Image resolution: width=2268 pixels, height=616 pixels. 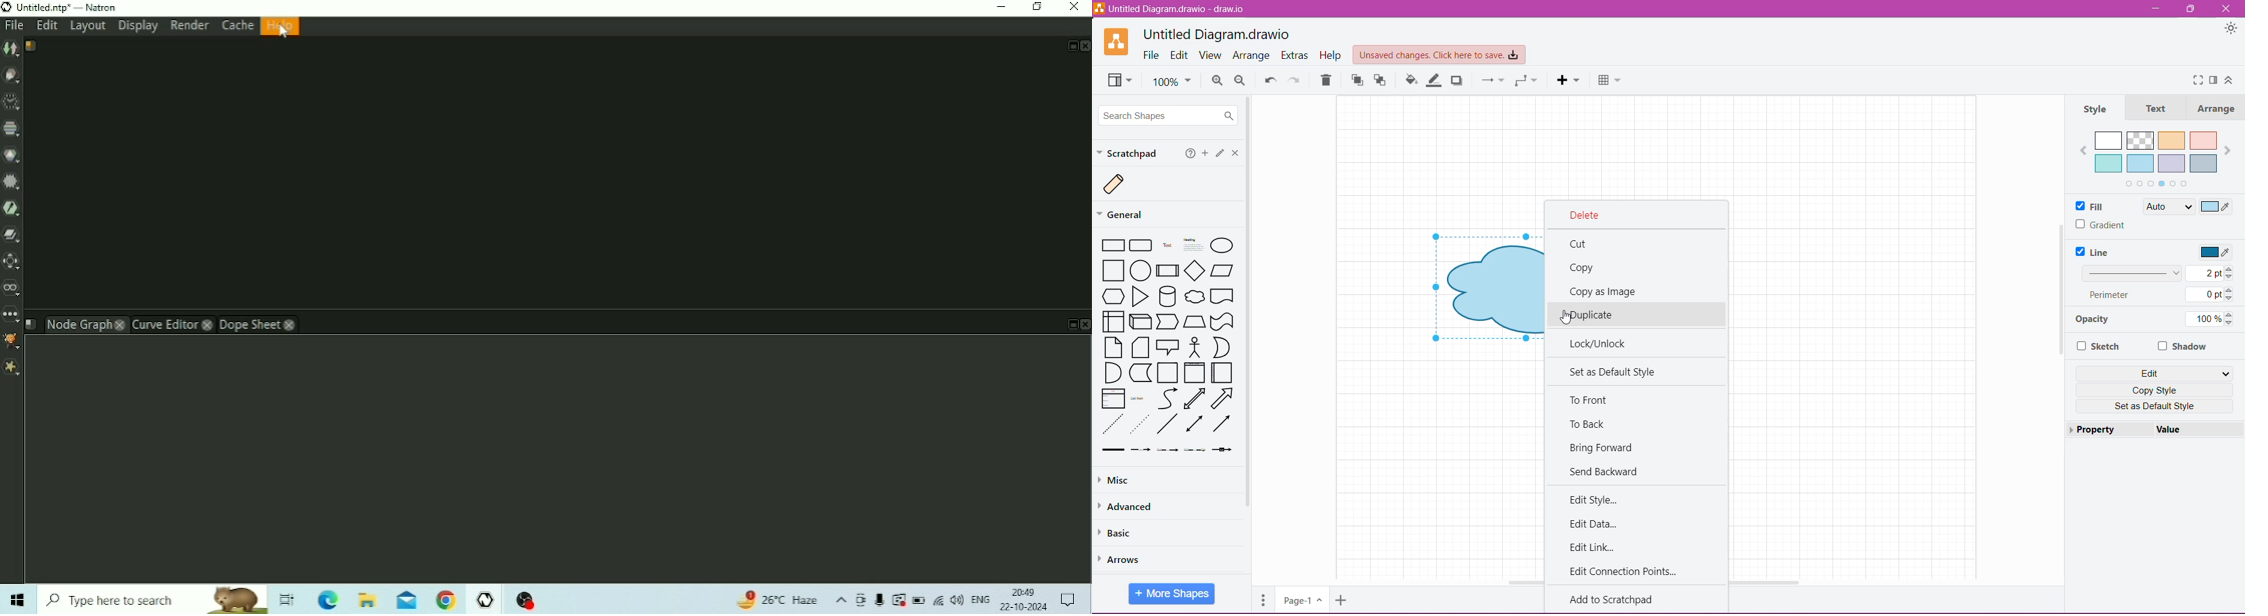 I want to click on Connection, so click(x=1492, y=81).